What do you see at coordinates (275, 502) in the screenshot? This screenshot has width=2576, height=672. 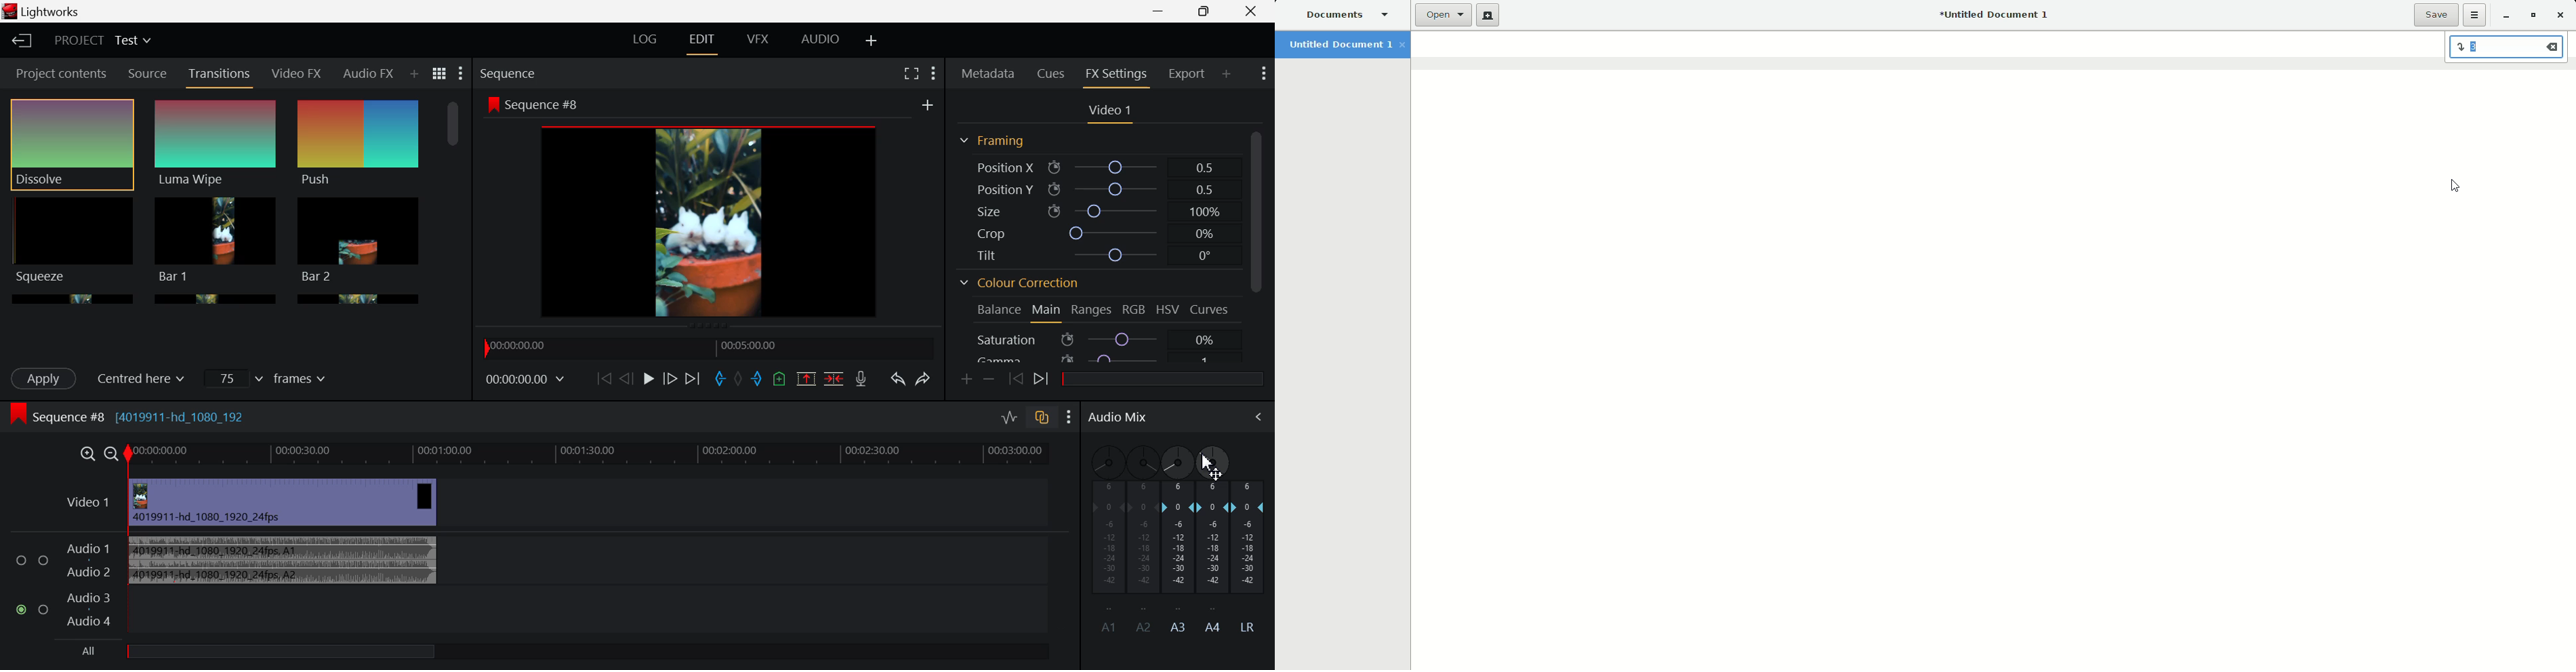 I see `Video Input` at bounding box center [275, 502].